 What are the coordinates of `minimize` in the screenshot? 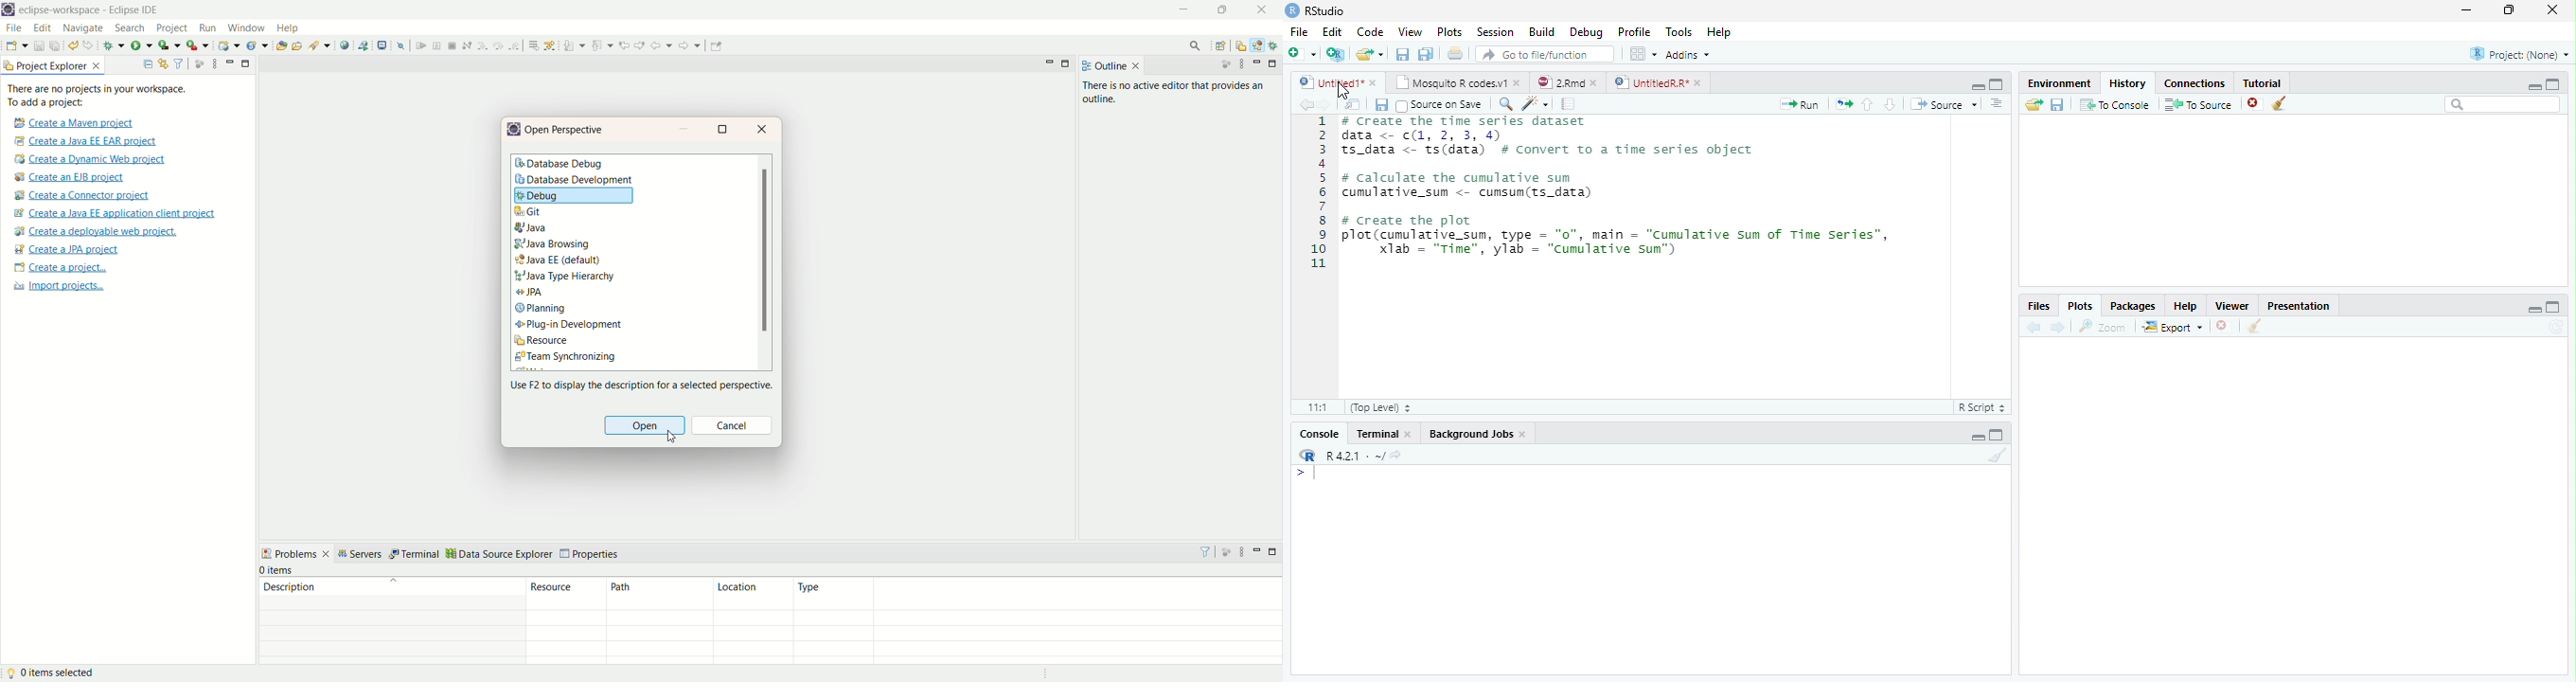 It's located at (689, 128).